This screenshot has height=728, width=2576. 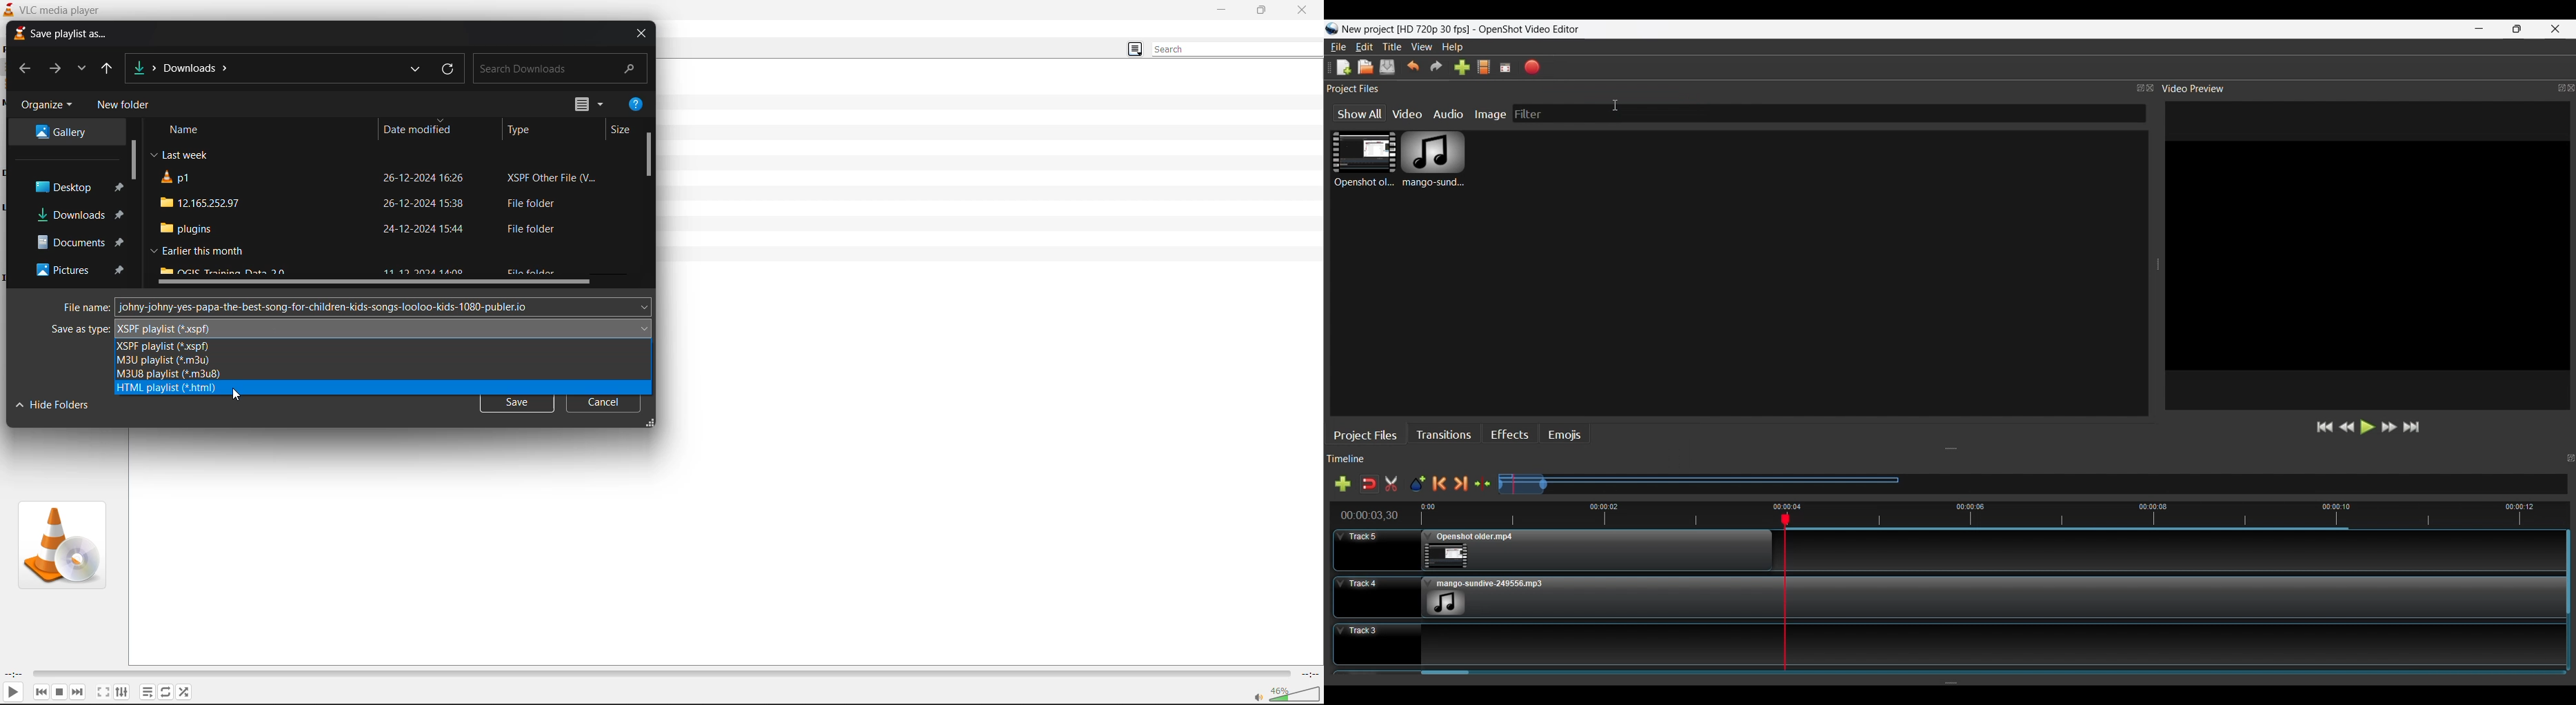 I want to click on vertical scroll bar, so click(x=650, y=155).